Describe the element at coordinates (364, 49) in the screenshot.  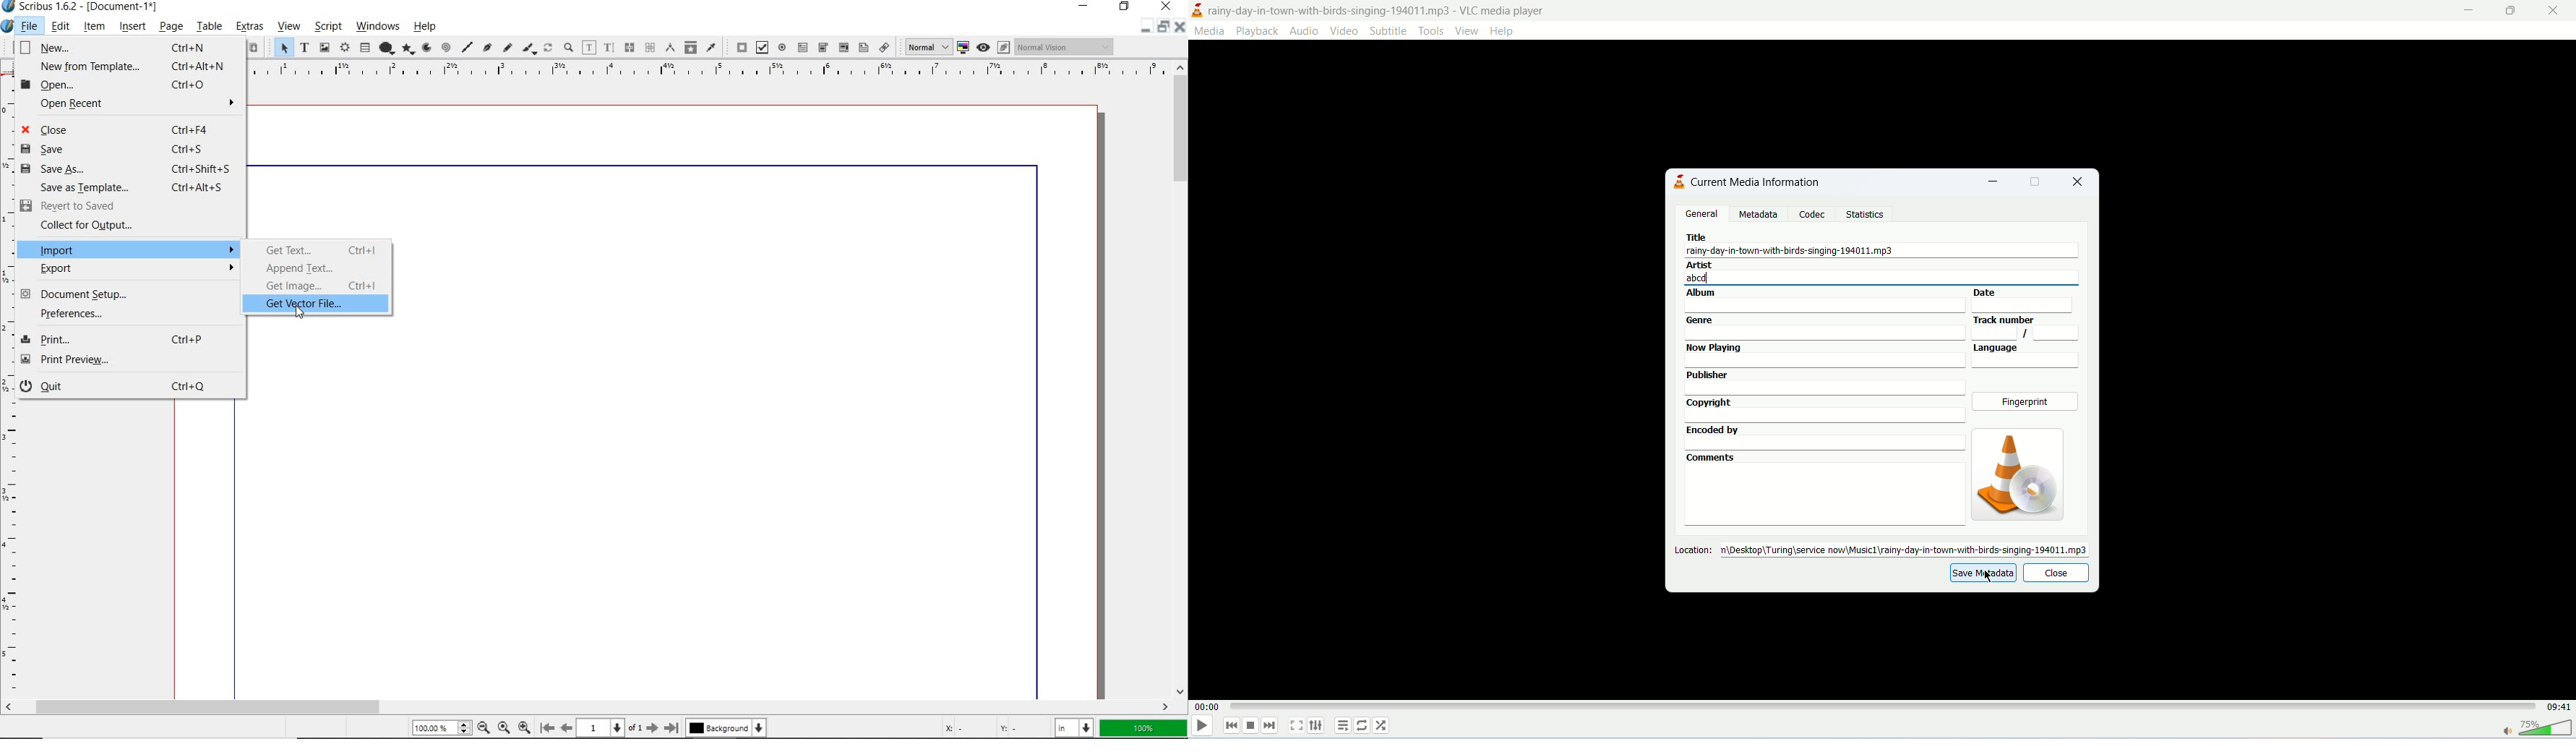
I see `table` at that location.